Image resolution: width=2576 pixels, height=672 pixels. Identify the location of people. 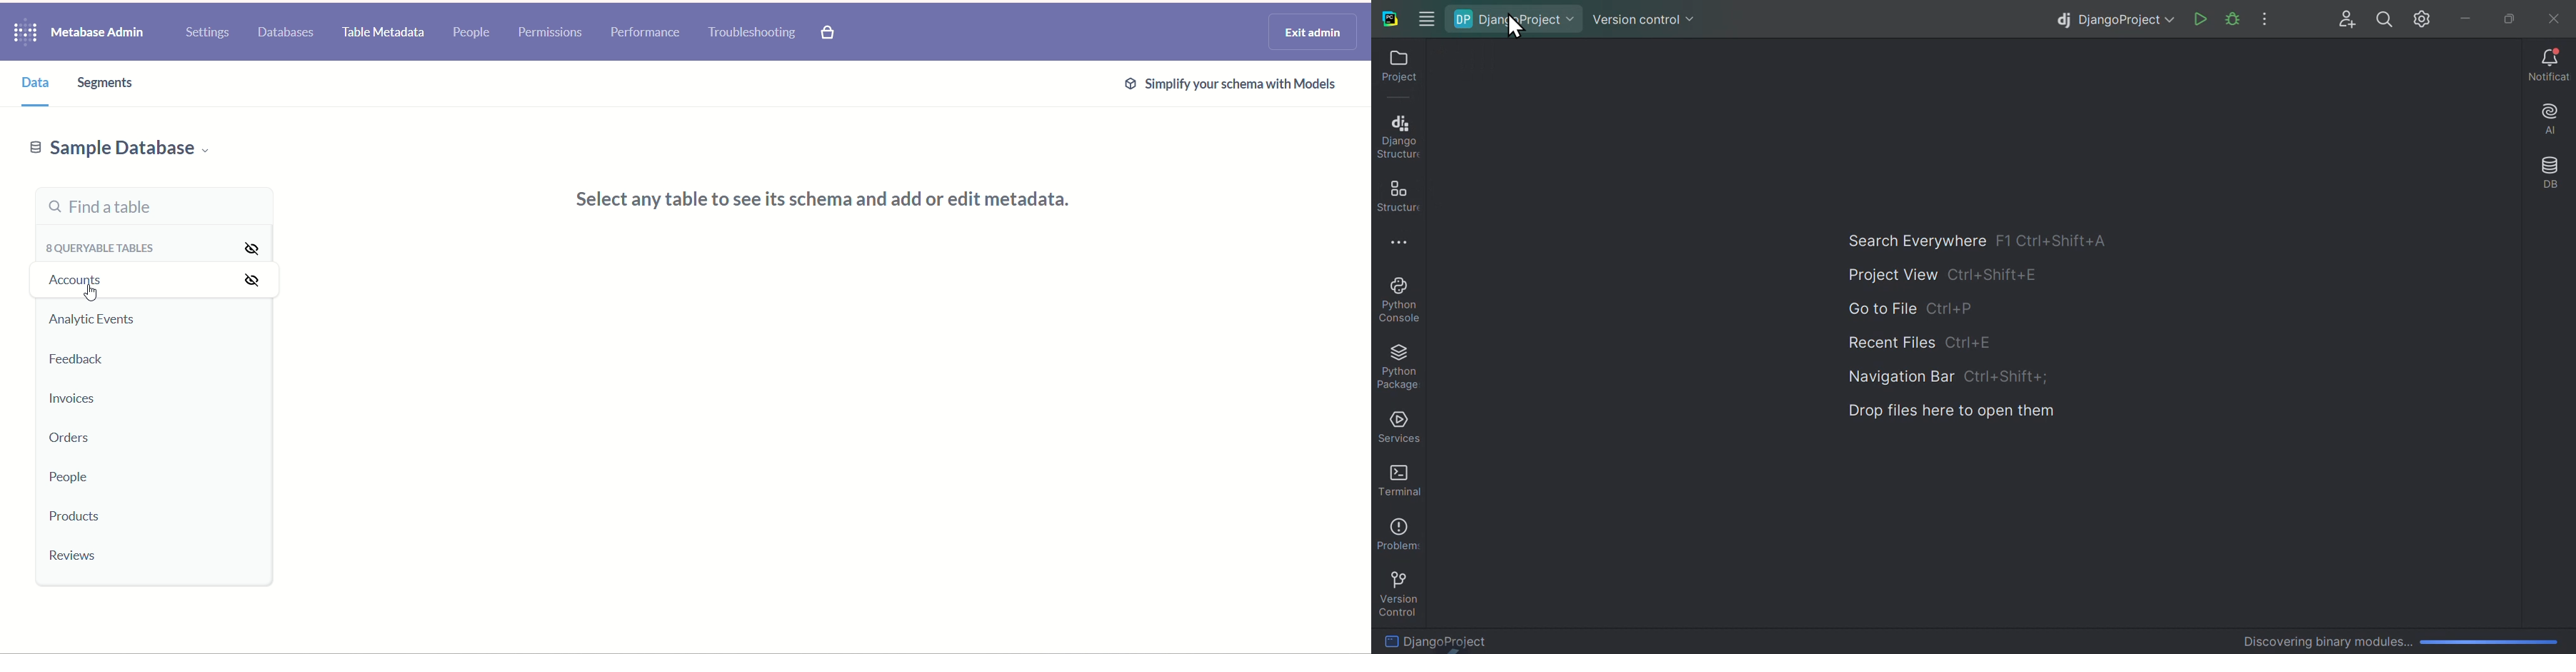
(472, 31).